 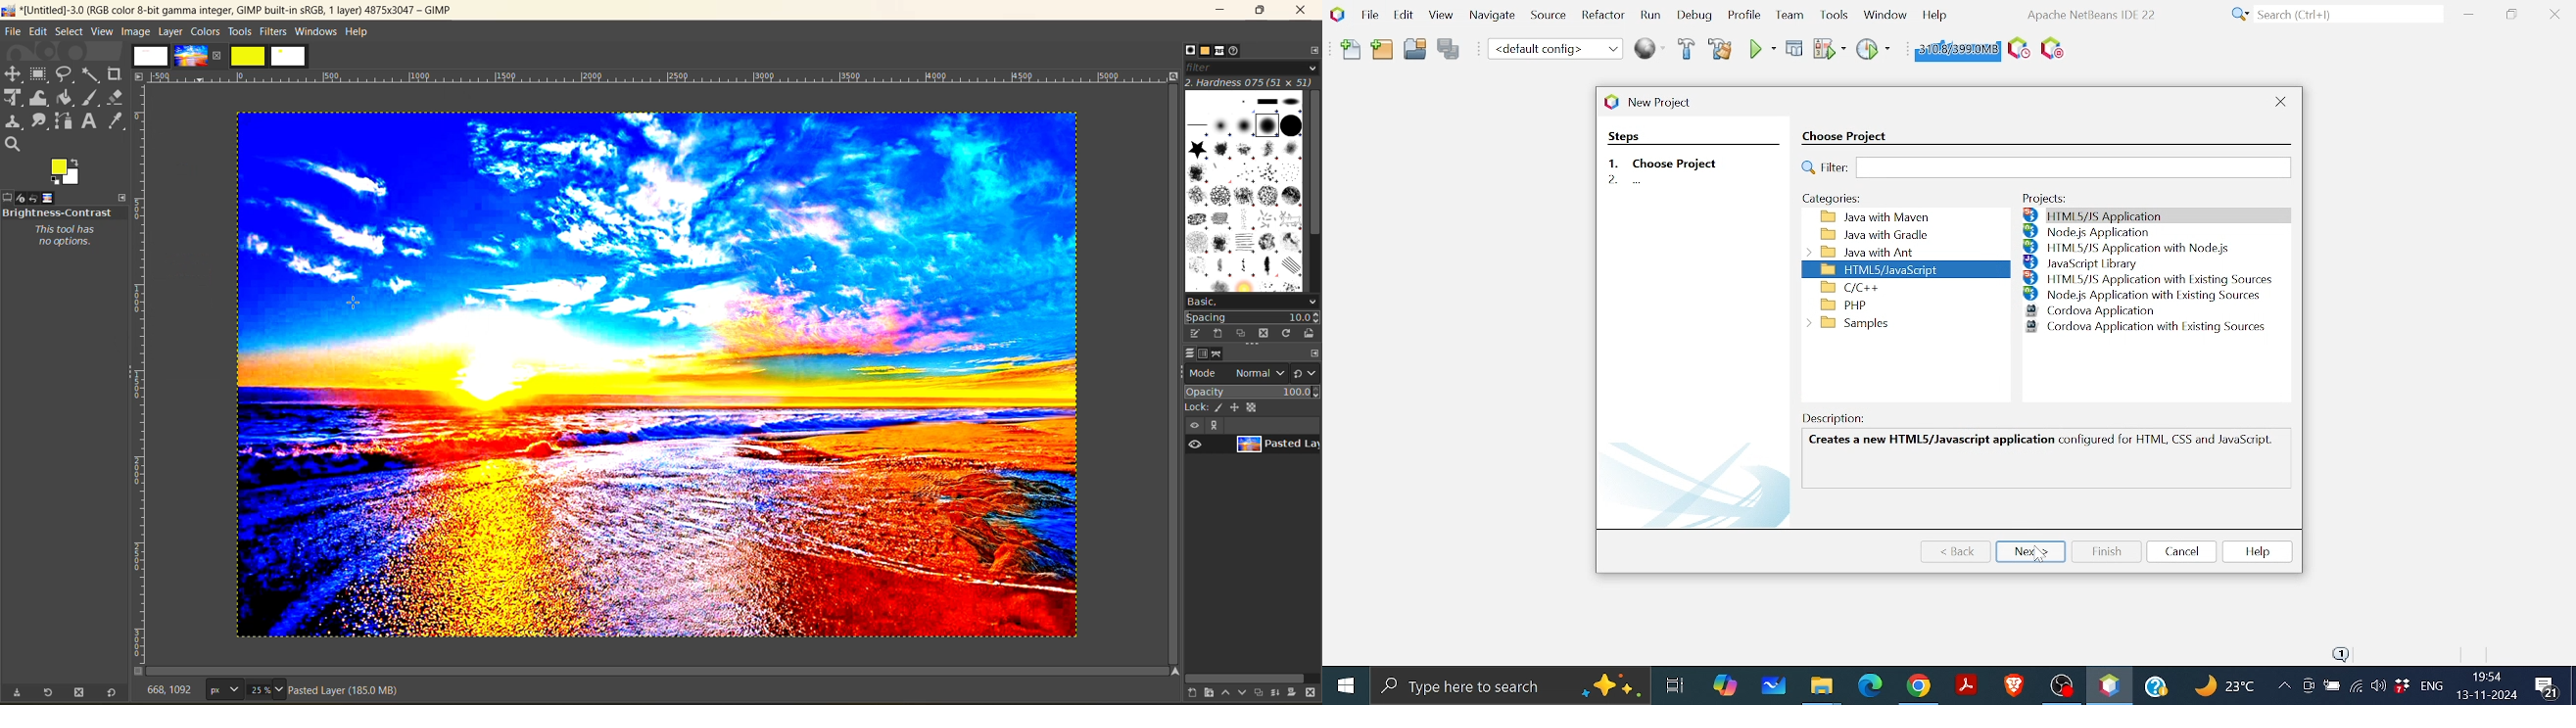 What do you see at coordinates (1277, 445) in the screenshot?
I see `layer` at bounding box center [1277, 445].